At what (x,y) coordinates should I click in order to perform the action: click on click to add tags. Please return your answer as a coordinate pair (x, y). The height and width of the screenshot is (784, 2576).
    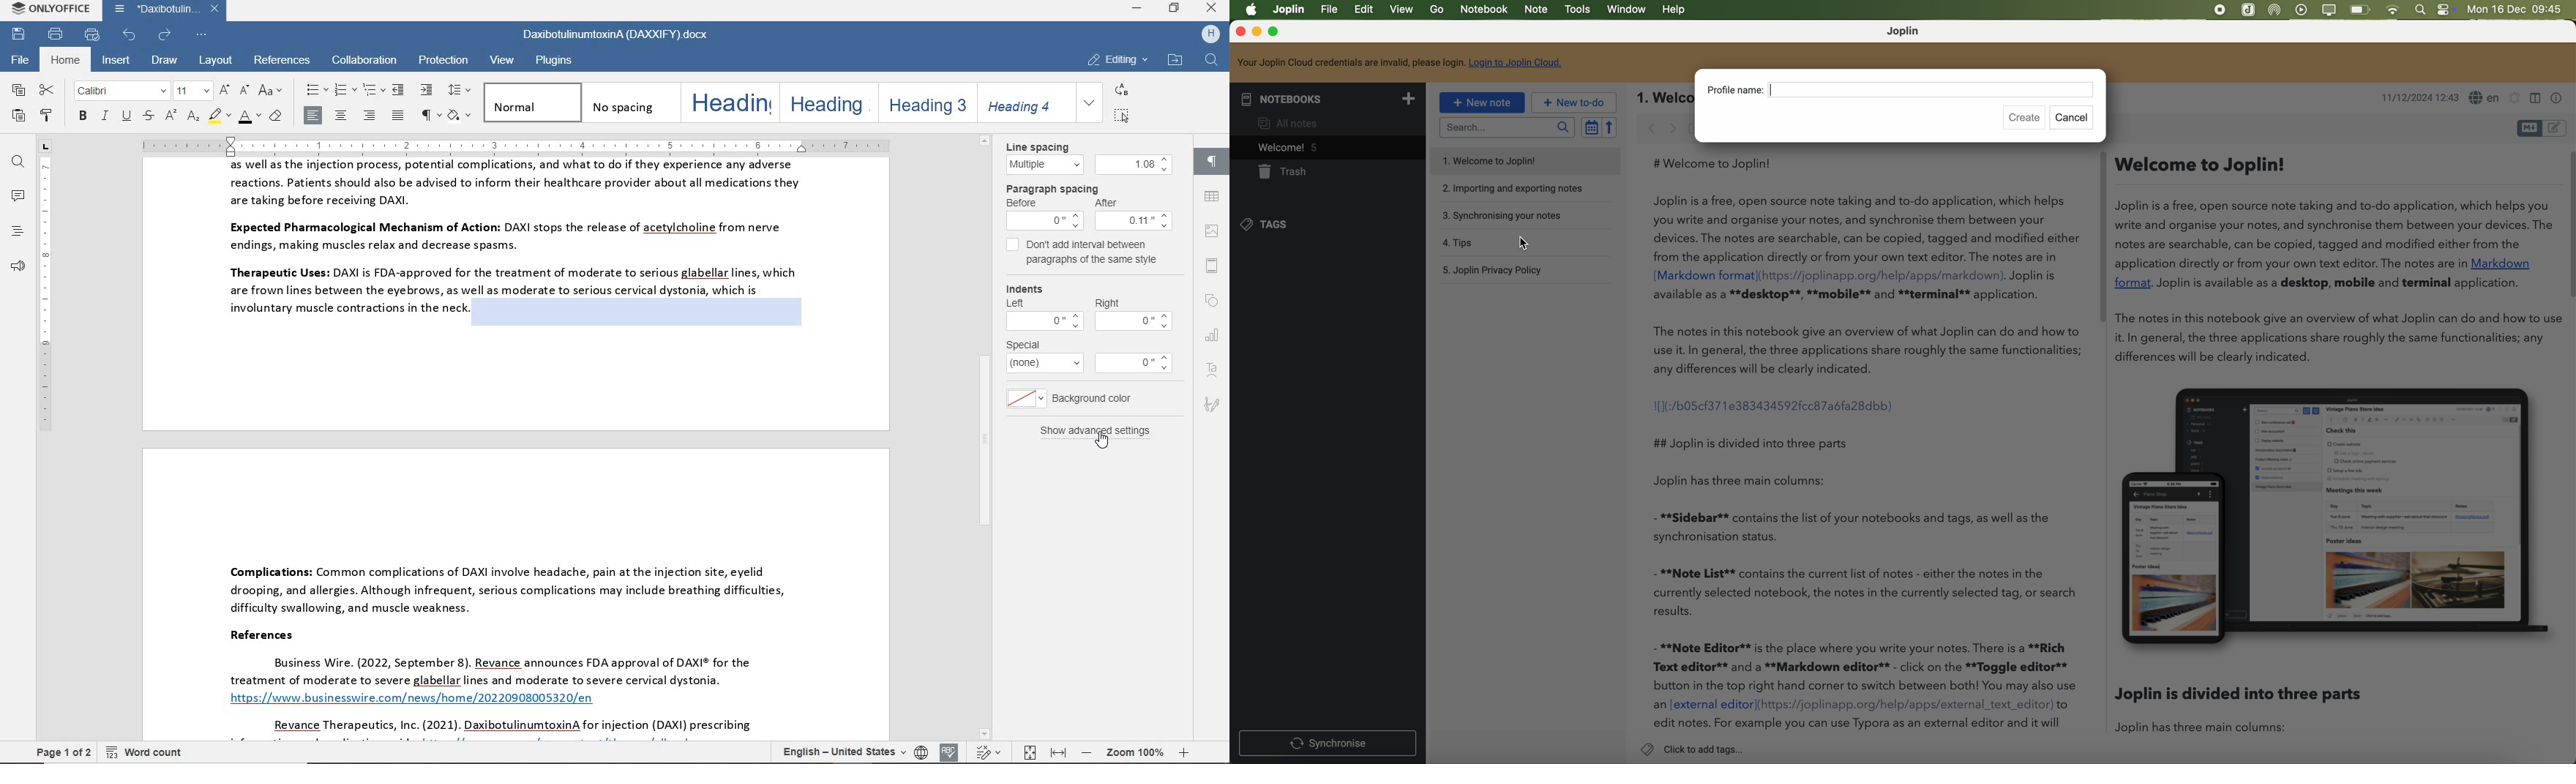
    Looking at the image, I should click on (1692, 749).